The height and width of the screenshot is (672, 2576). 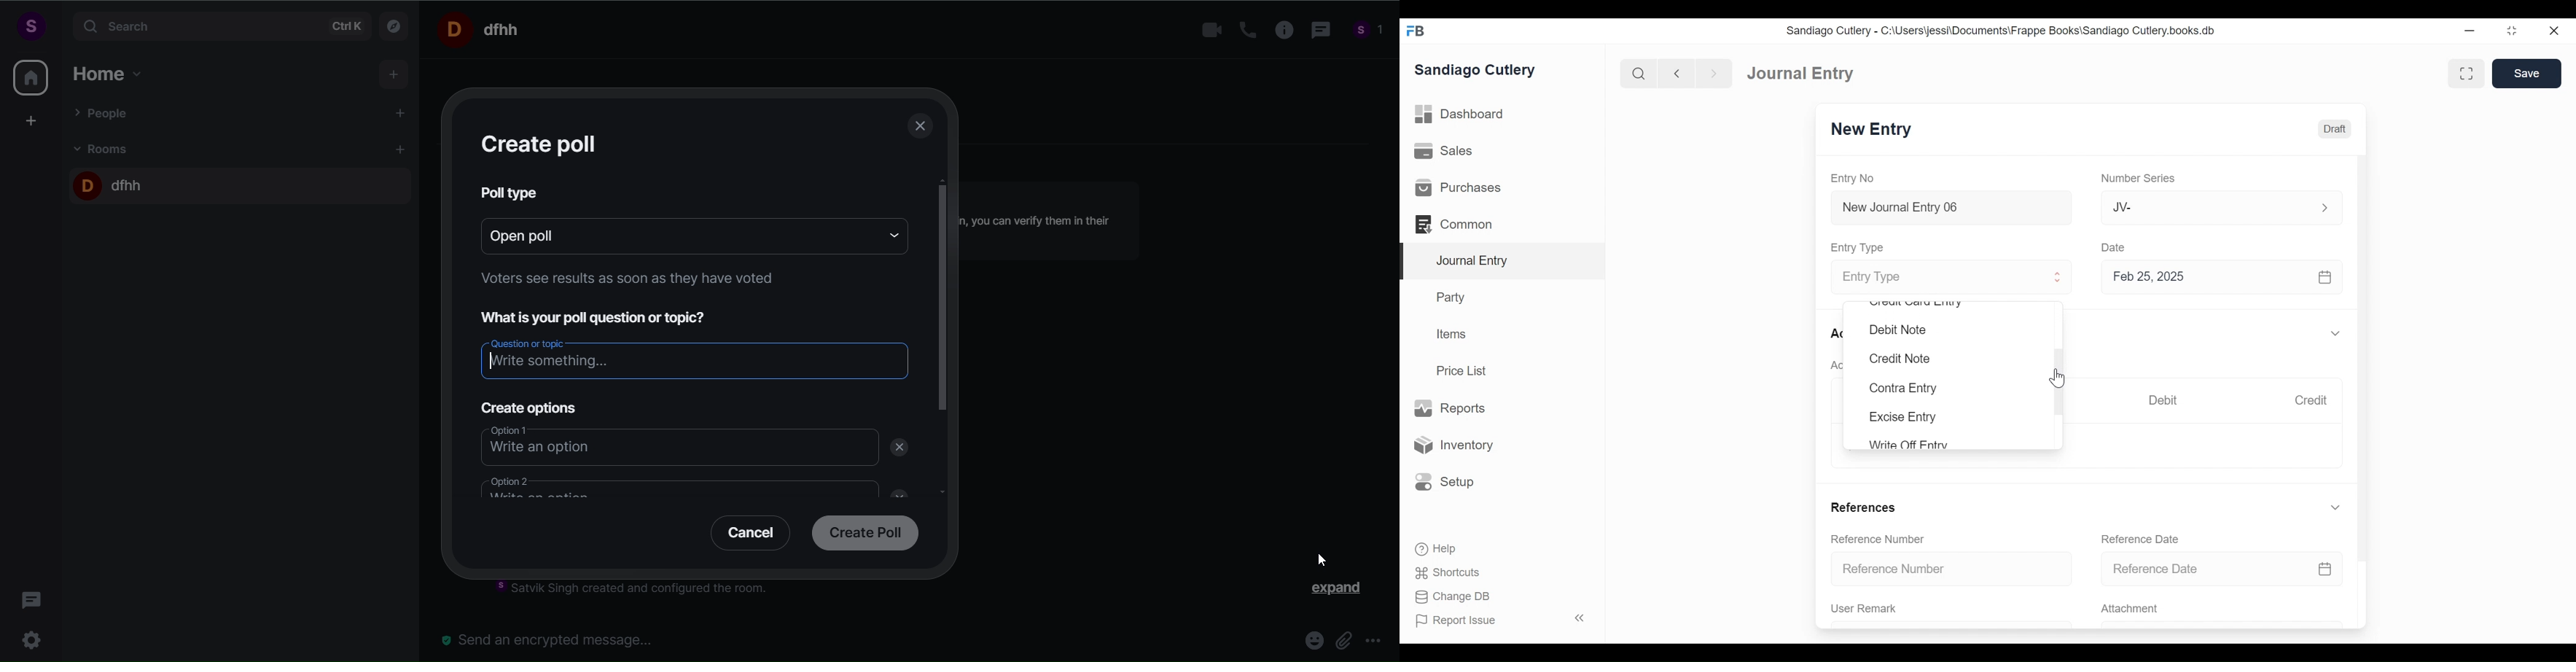 What do you see at coordinates (694, 357) in the screenshot?
I see `question or topic` at bounding box center [694, 357].